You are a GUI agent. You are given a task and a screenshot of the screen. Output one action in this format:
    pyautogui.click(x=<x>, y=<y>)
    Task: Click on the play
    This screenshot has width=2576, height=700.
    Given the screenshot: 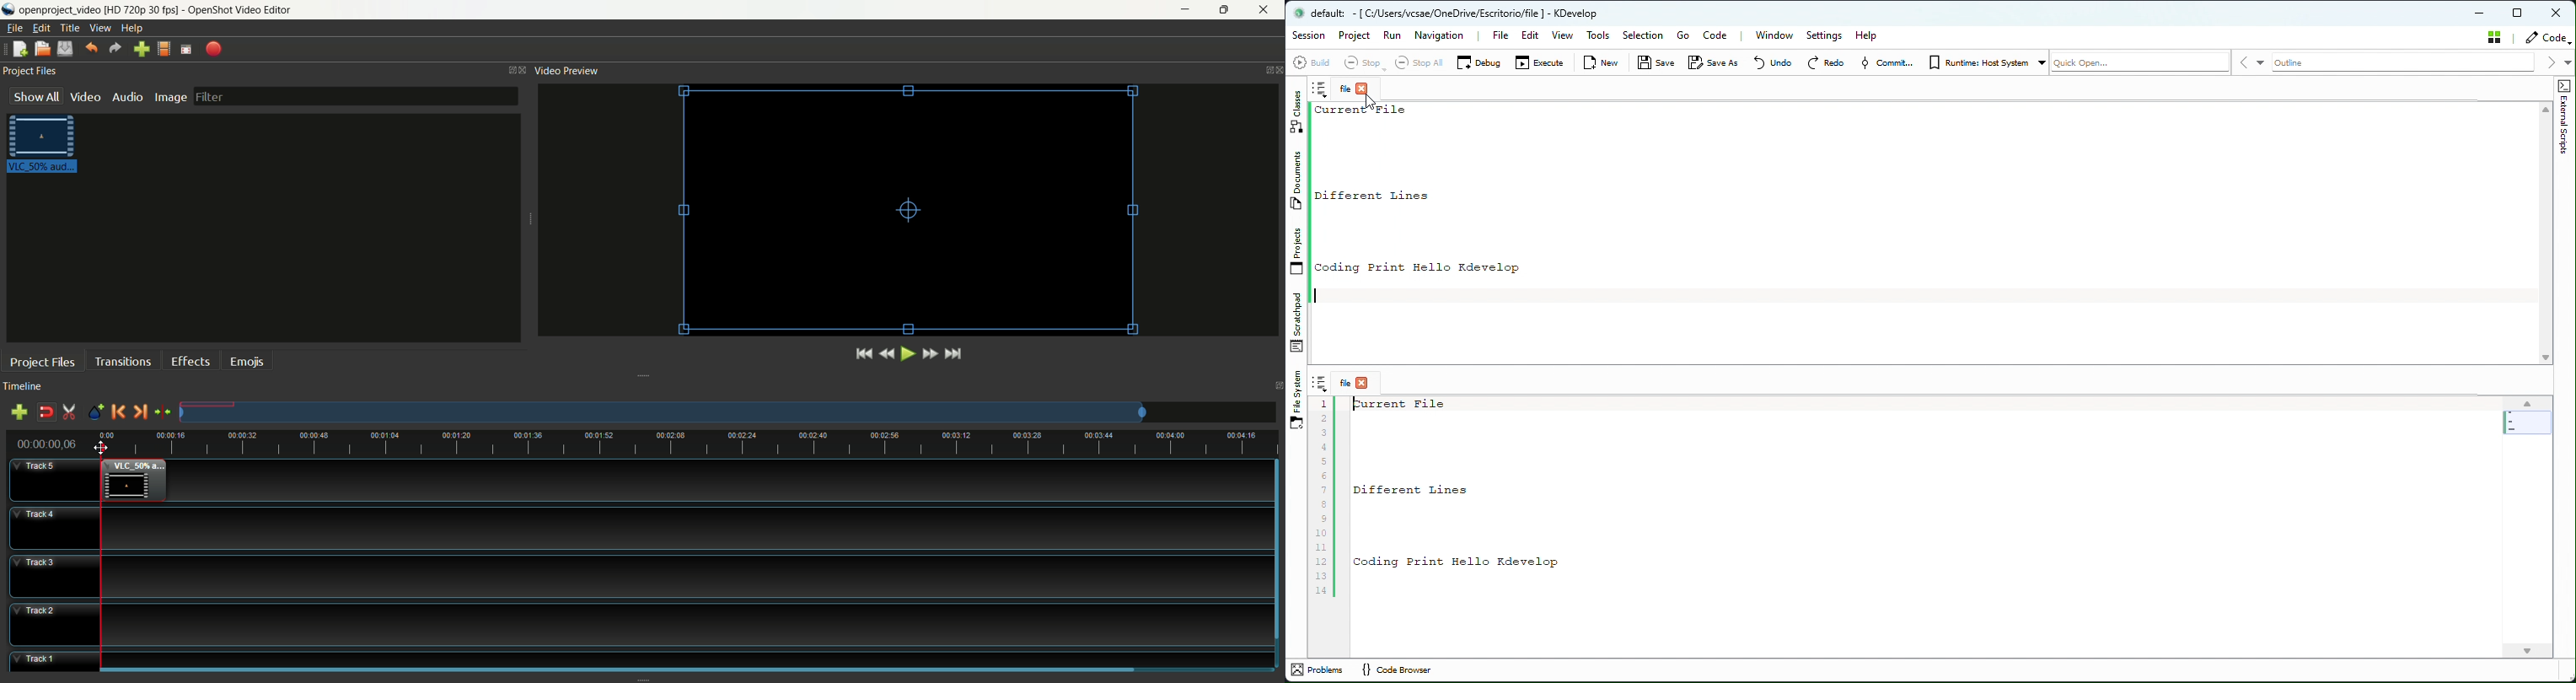 What is the action you would take?
    pyautogui.click(x=906, y=354)
    